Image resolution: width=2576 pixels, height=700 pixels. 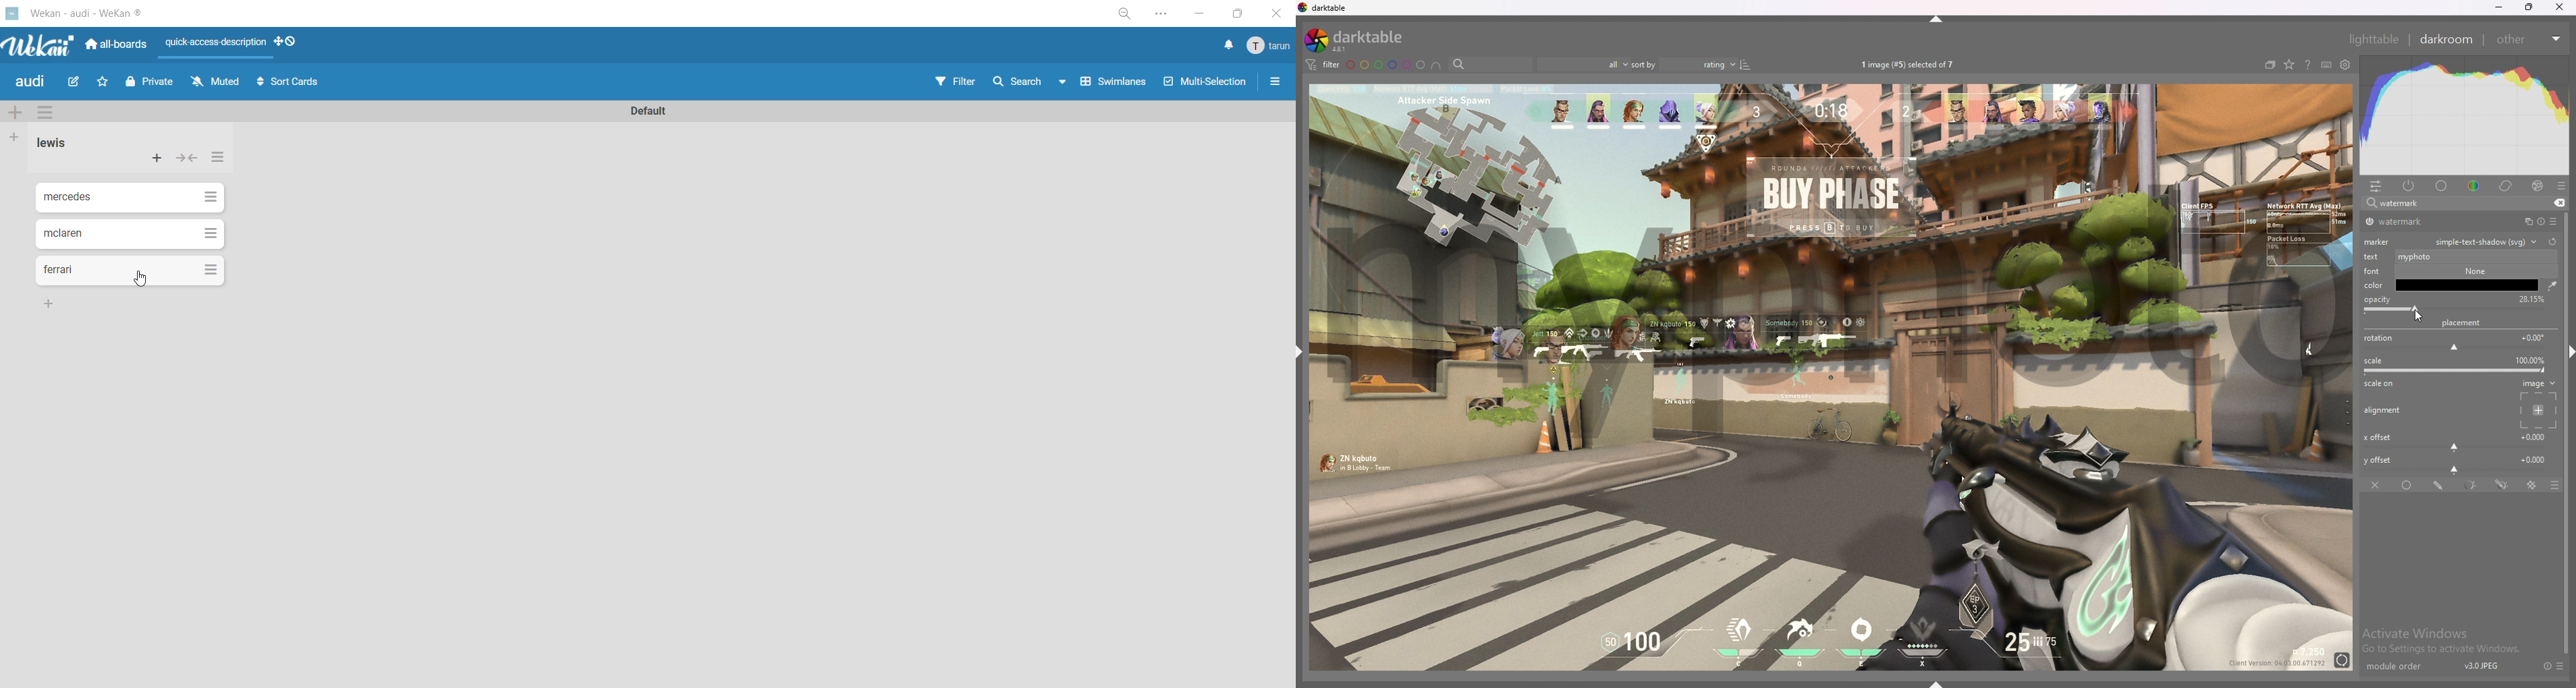 What do you see at coordinates (1168, 13) in the screenshot?
I see `settings` at bounding box center [1168, 13].